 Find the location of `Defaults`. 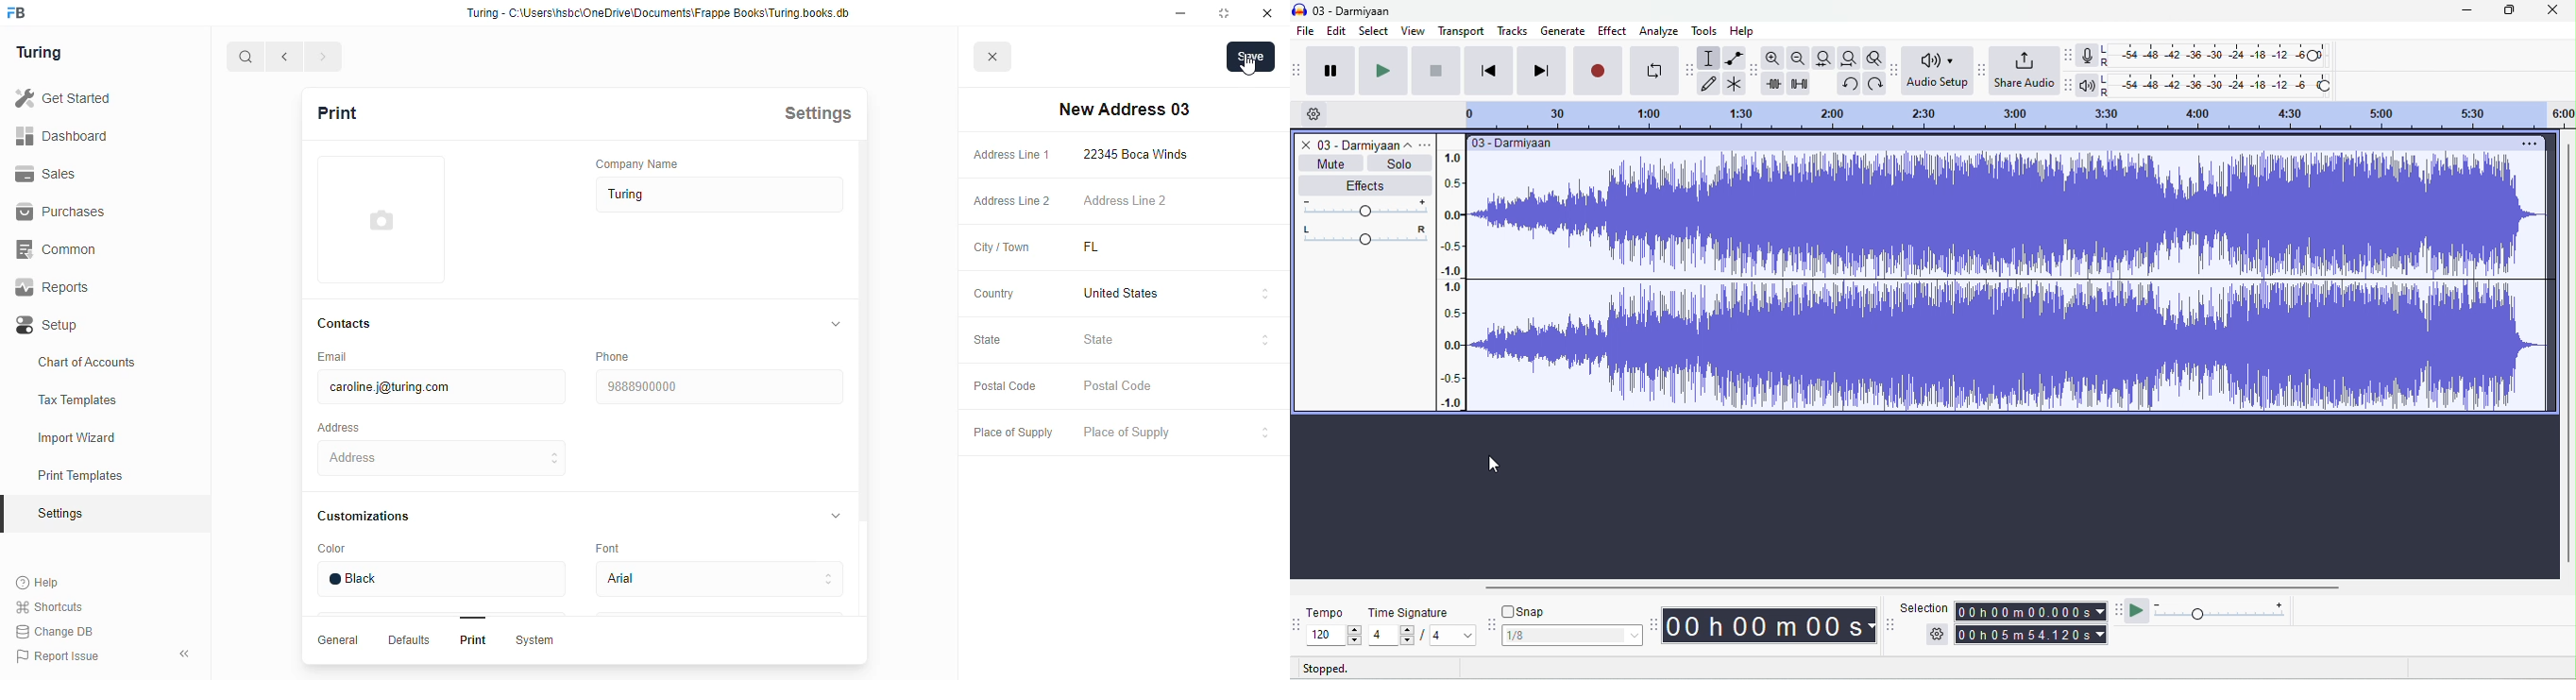

Defaults is located at coordinates (407, 639).